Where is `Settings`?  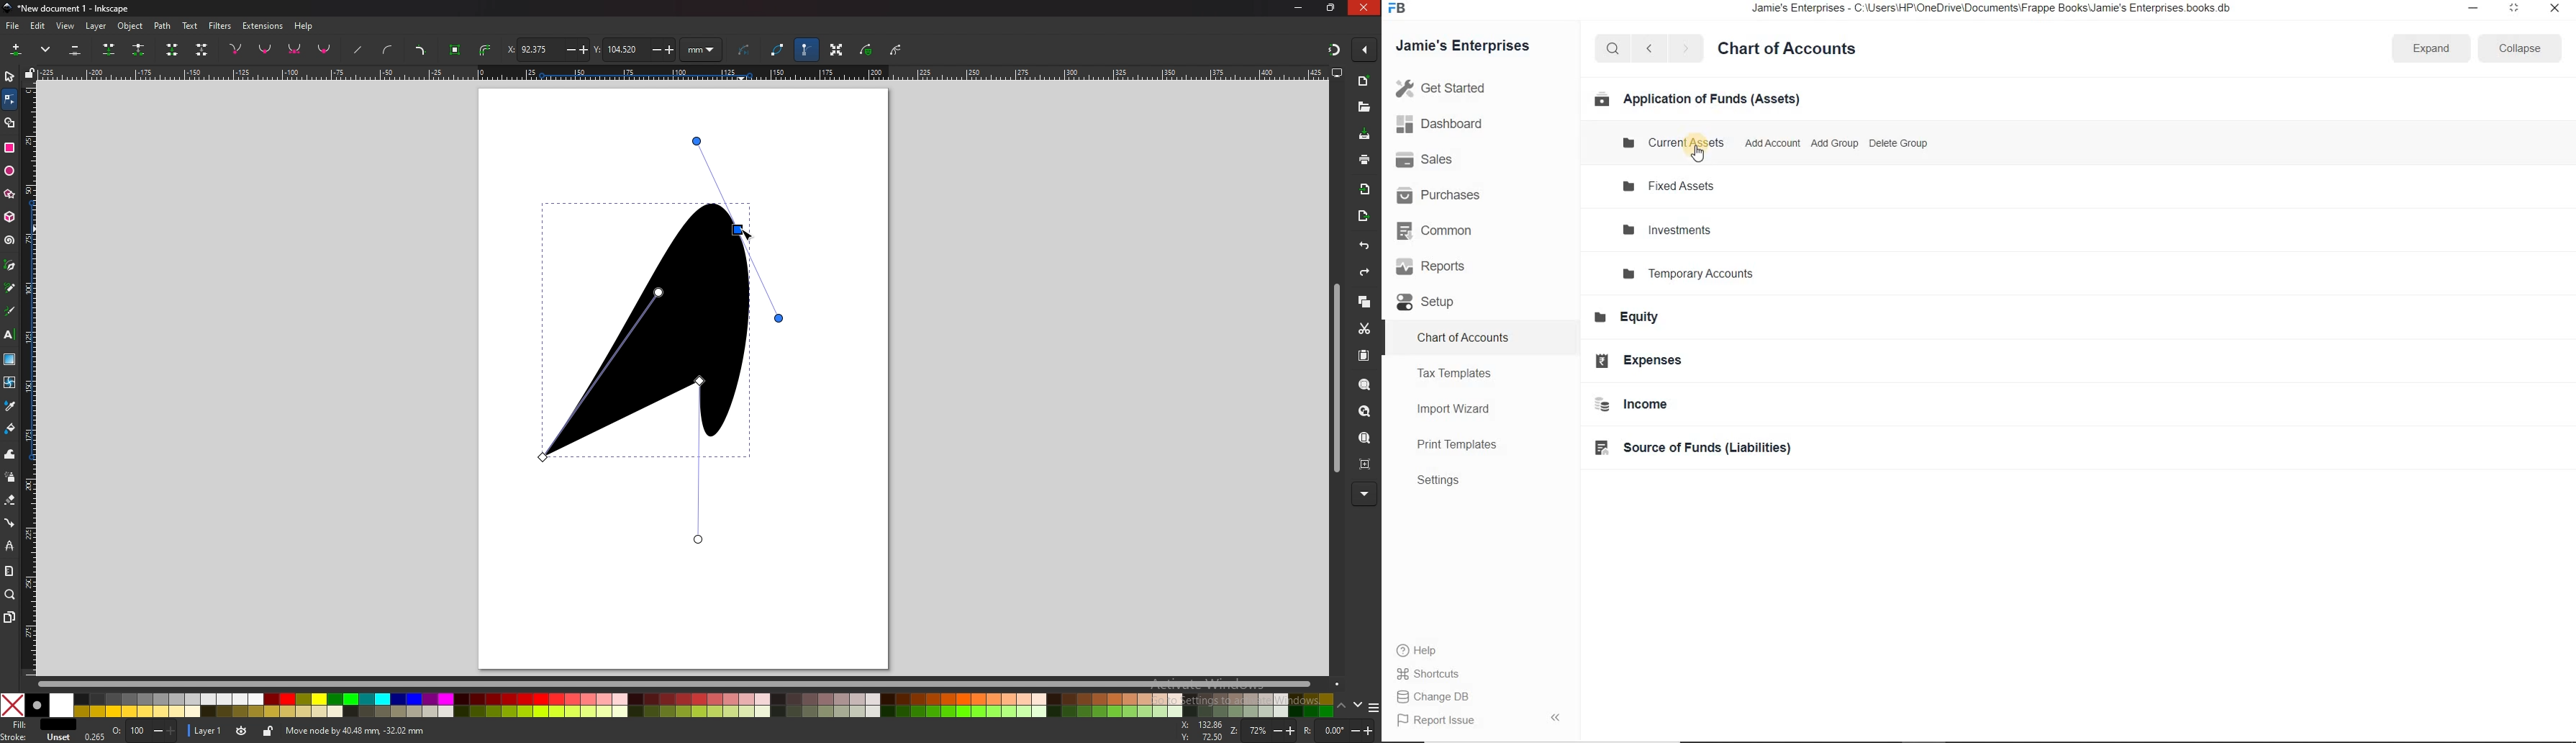 Settings is located at coordinates (1445, 481).